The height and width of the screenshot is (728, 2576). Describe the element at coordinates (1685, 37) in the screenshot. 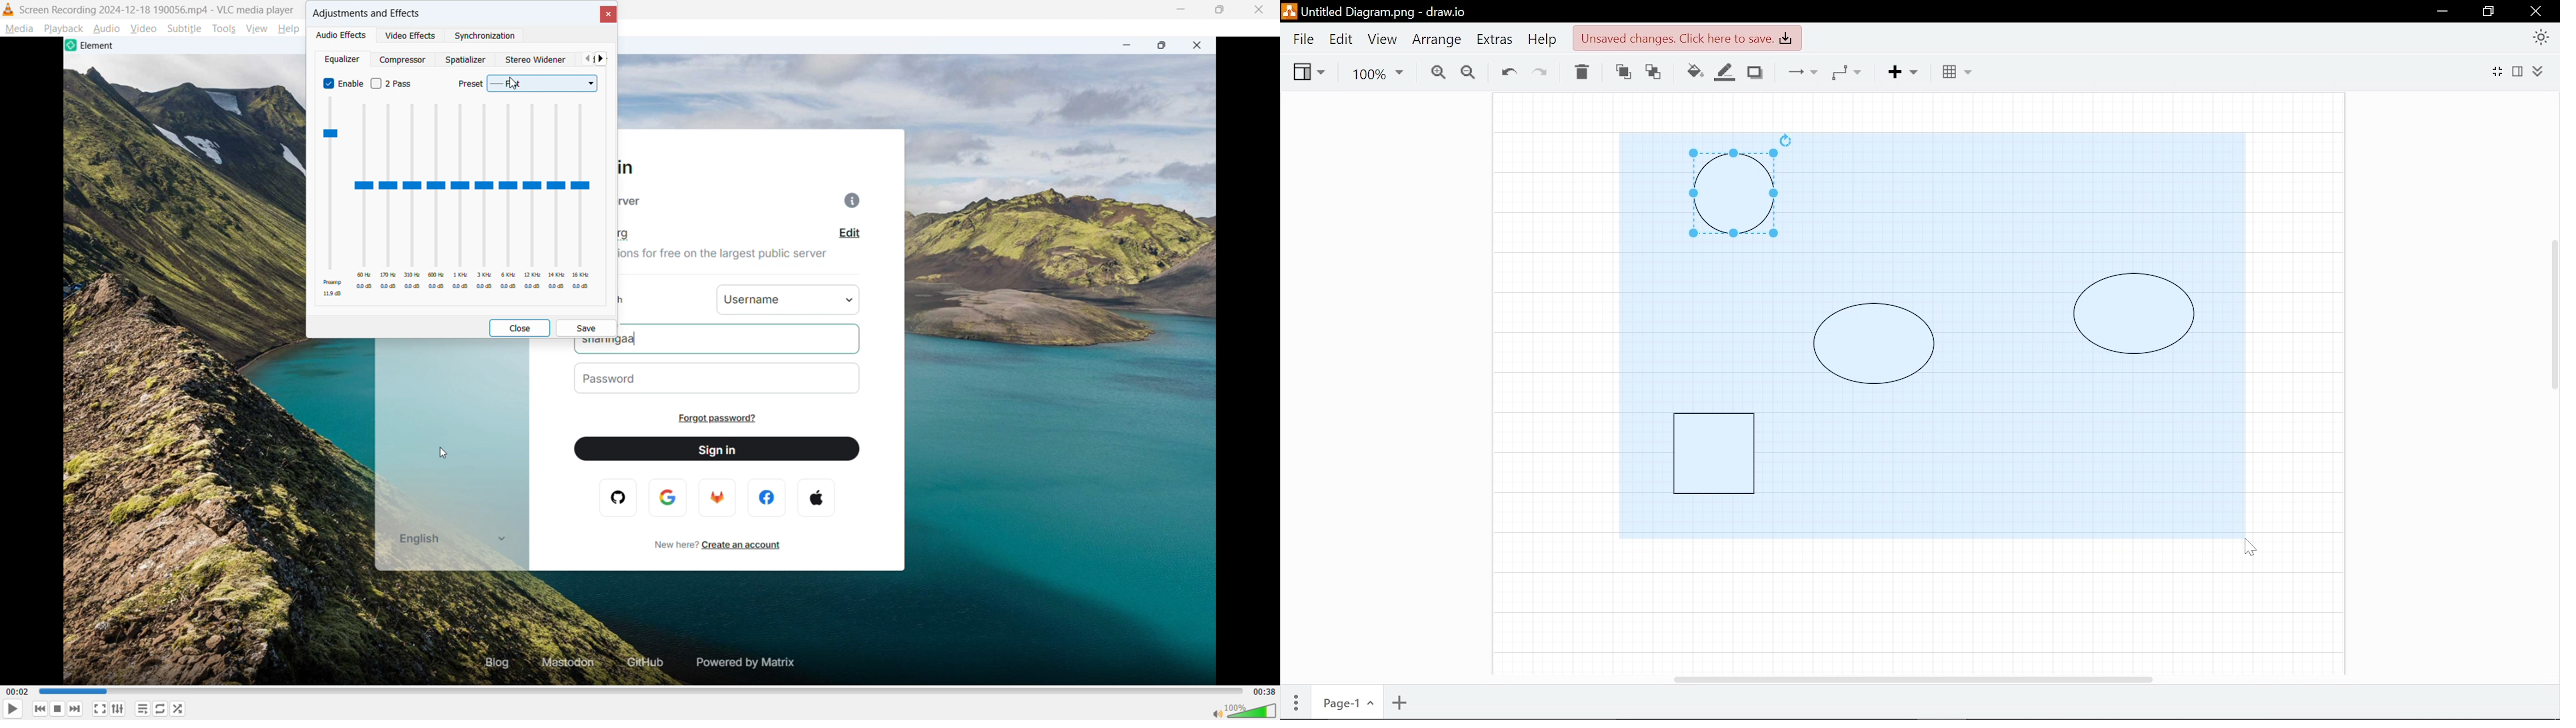

I see `Unsaved changes. Click here to save` at that location.